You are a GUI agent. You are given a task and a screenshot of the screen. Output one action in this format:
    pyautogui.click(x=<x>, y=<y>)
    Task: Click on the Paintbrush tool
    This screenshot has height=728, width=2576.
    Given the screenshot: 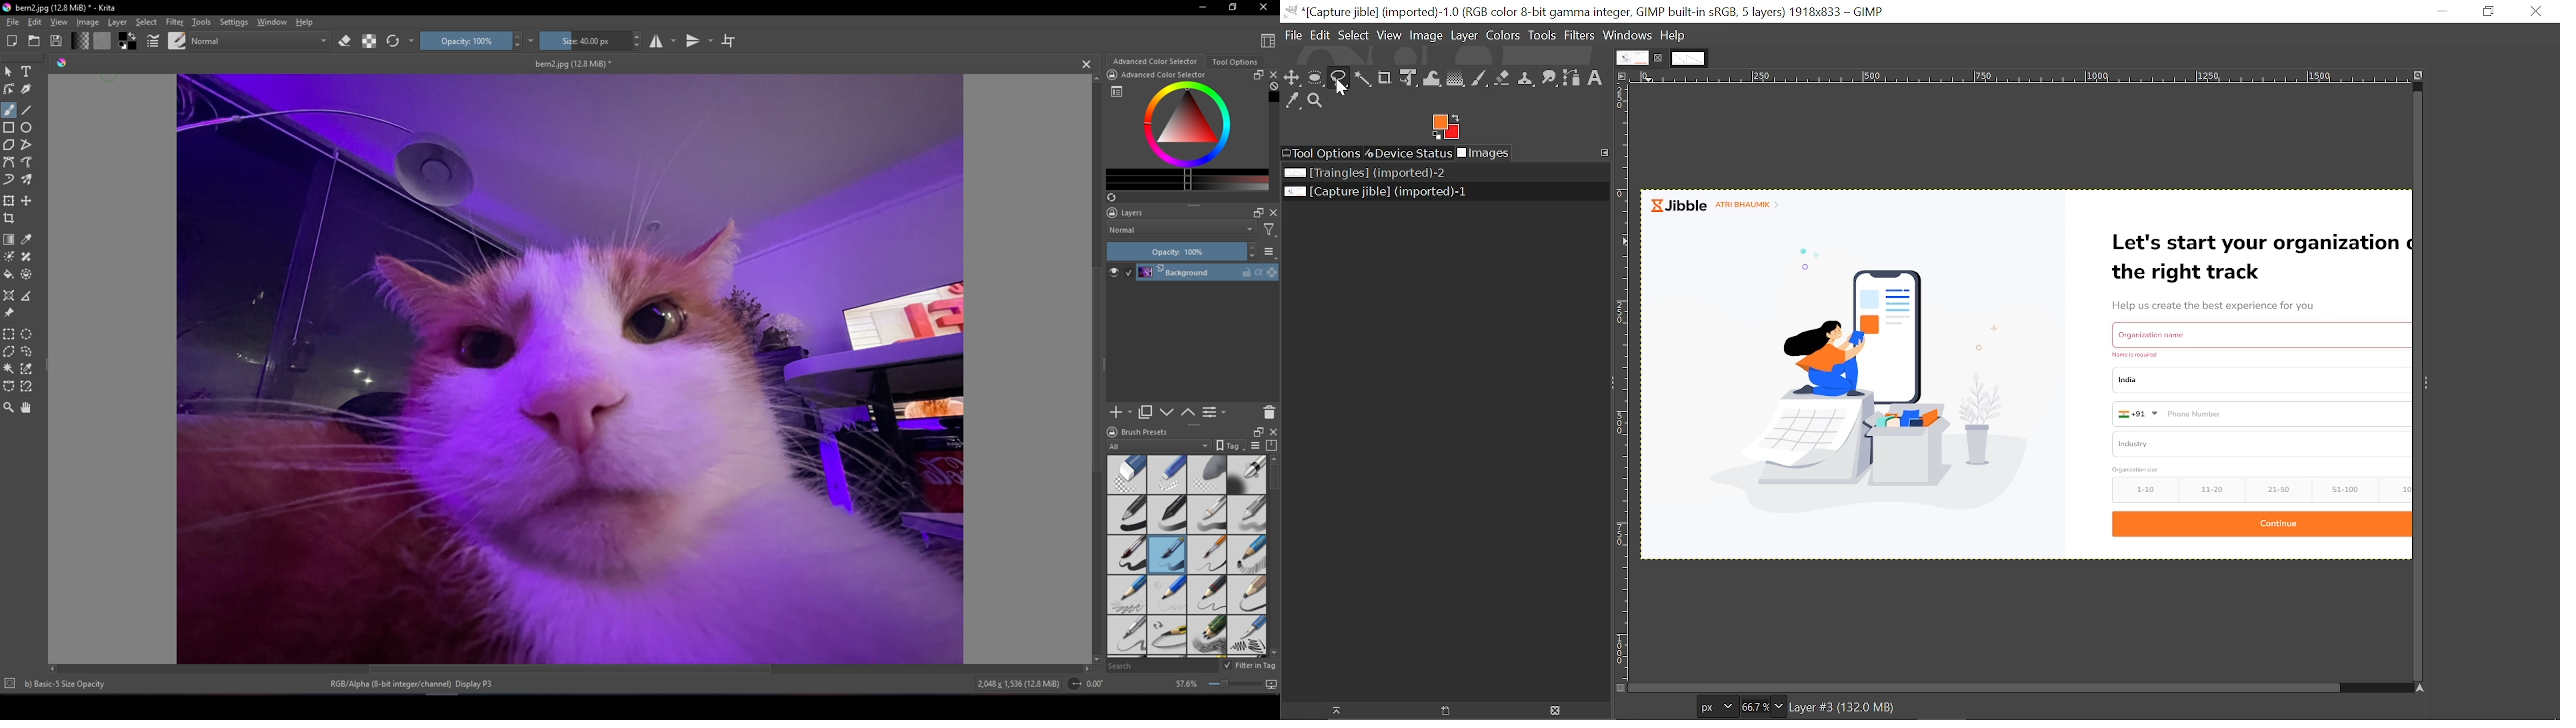 What is the action you would take?
    pyautogui.click(x=1480, y=78)
    